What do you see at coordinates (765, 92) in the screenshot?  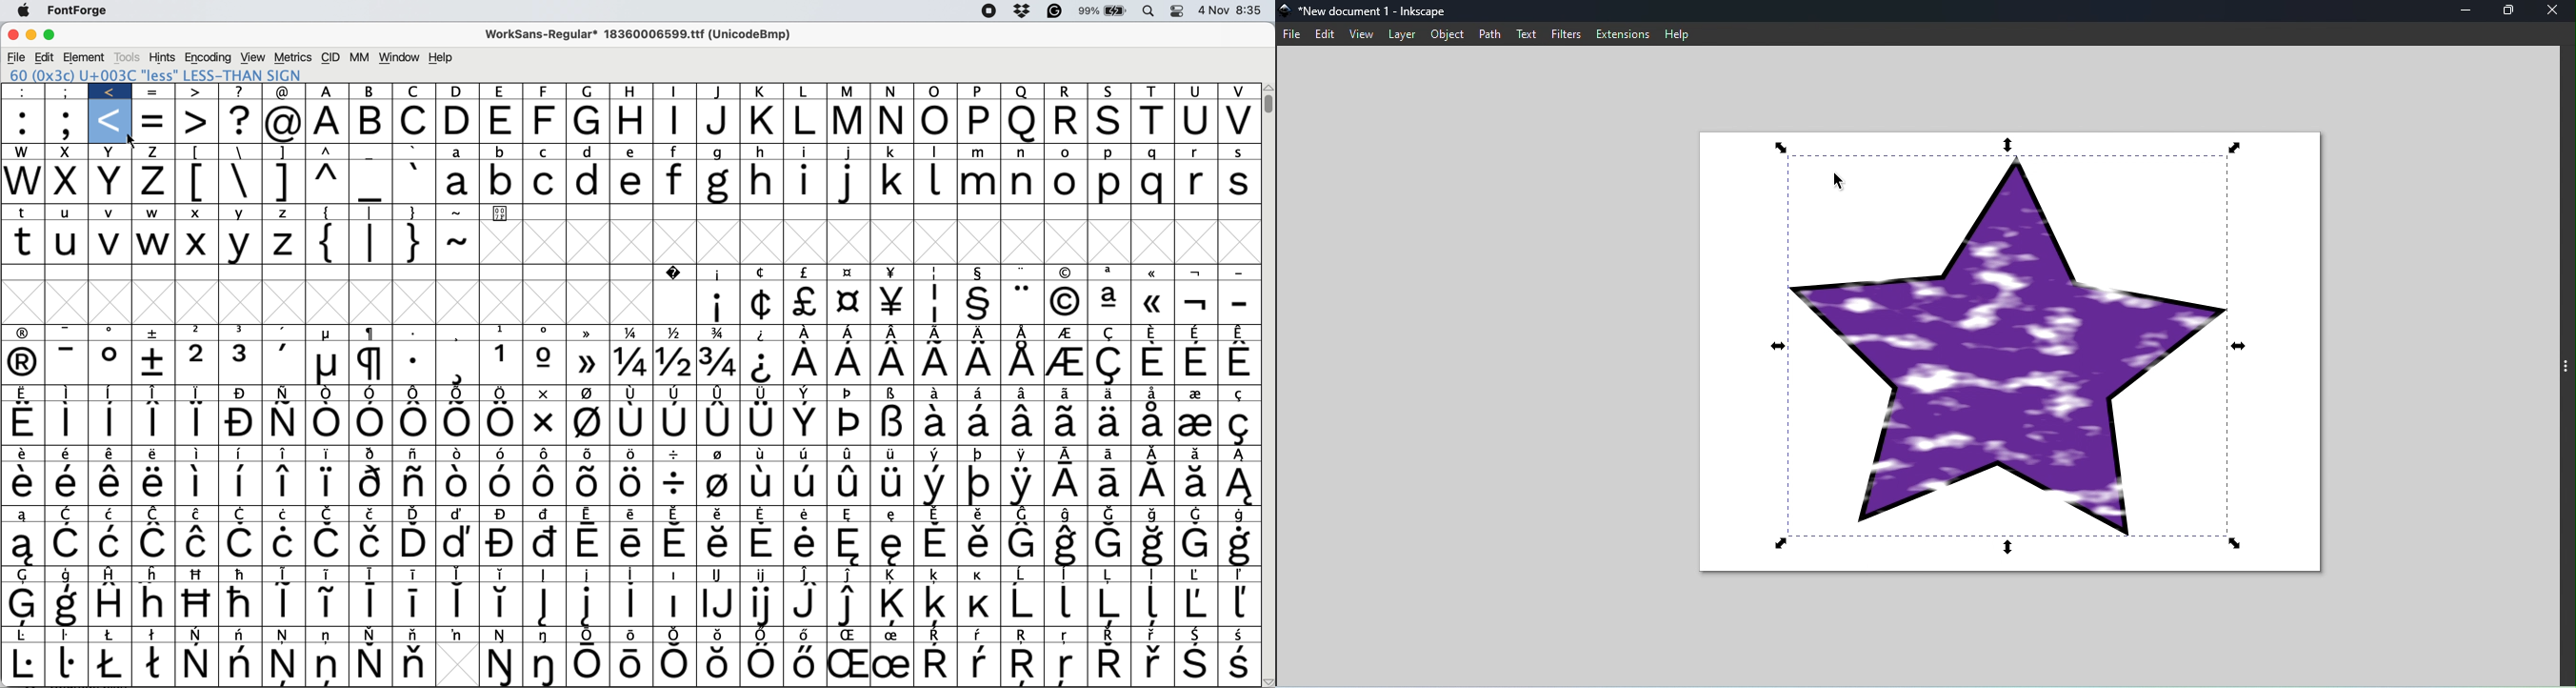 I see `k` at bounding box center [765, 92].